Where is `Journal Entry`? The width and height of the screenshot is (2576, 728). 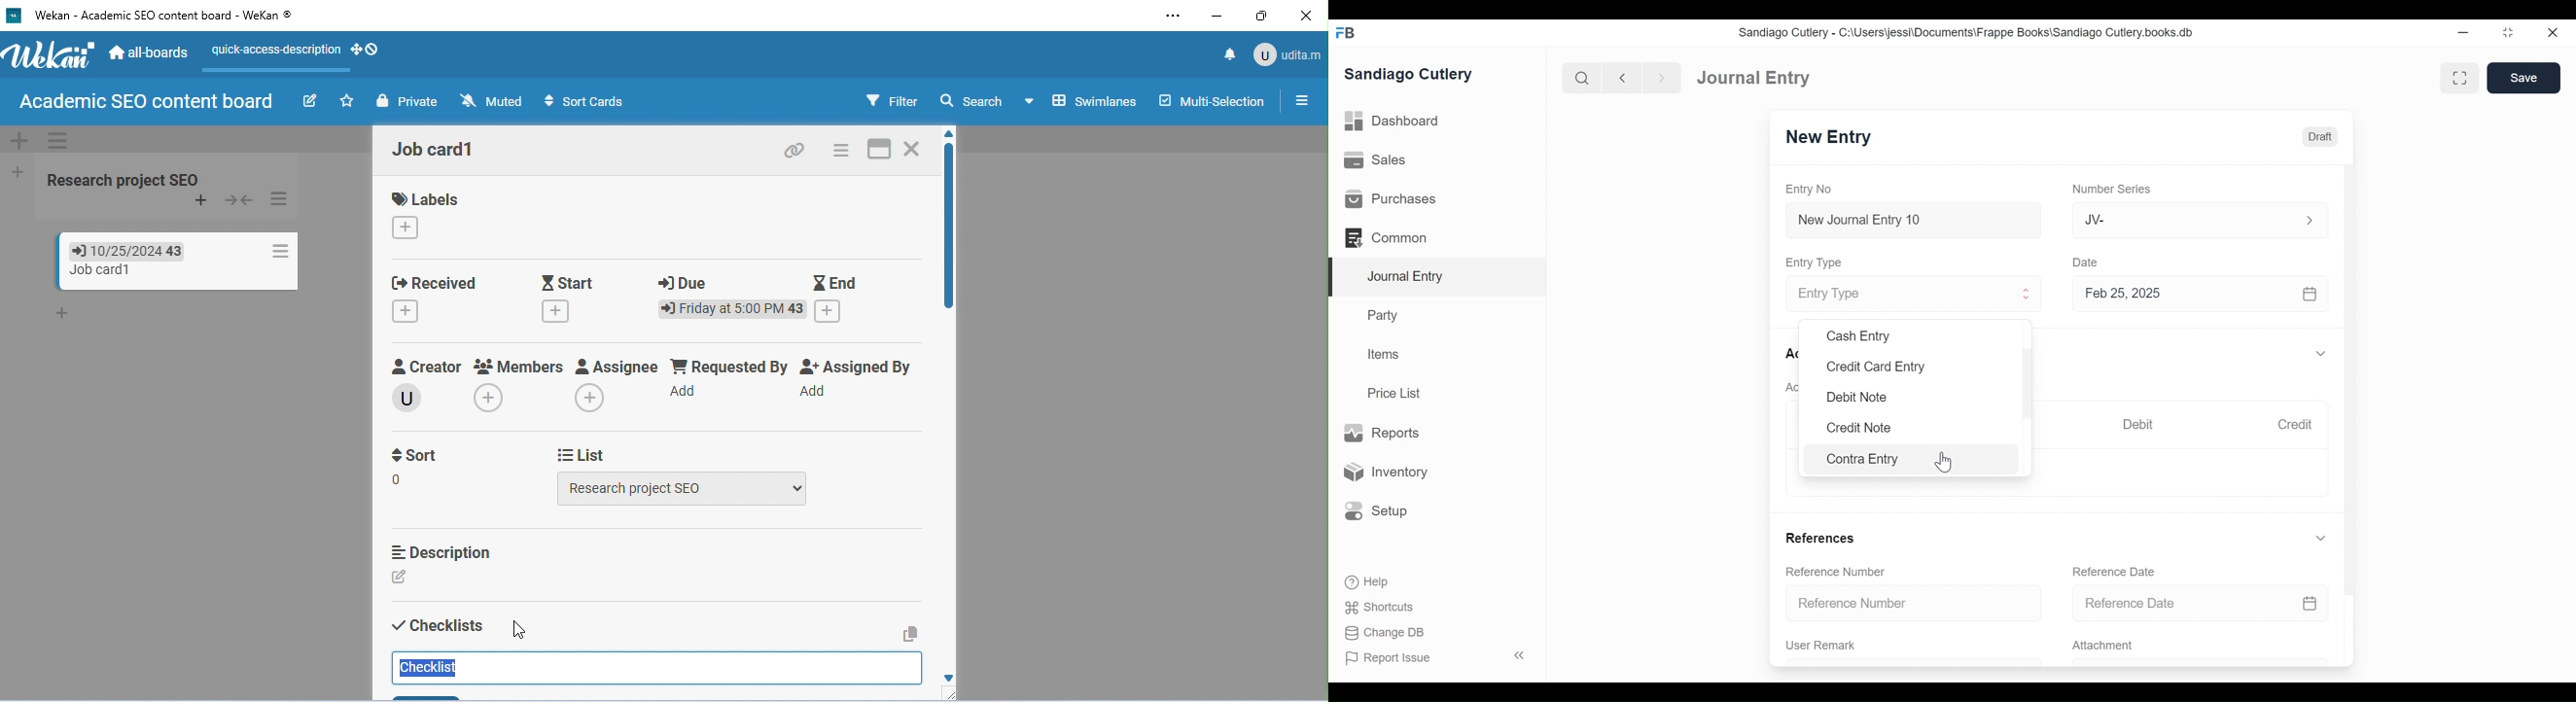 Journal Entry is located at coordinates (1438, 277).